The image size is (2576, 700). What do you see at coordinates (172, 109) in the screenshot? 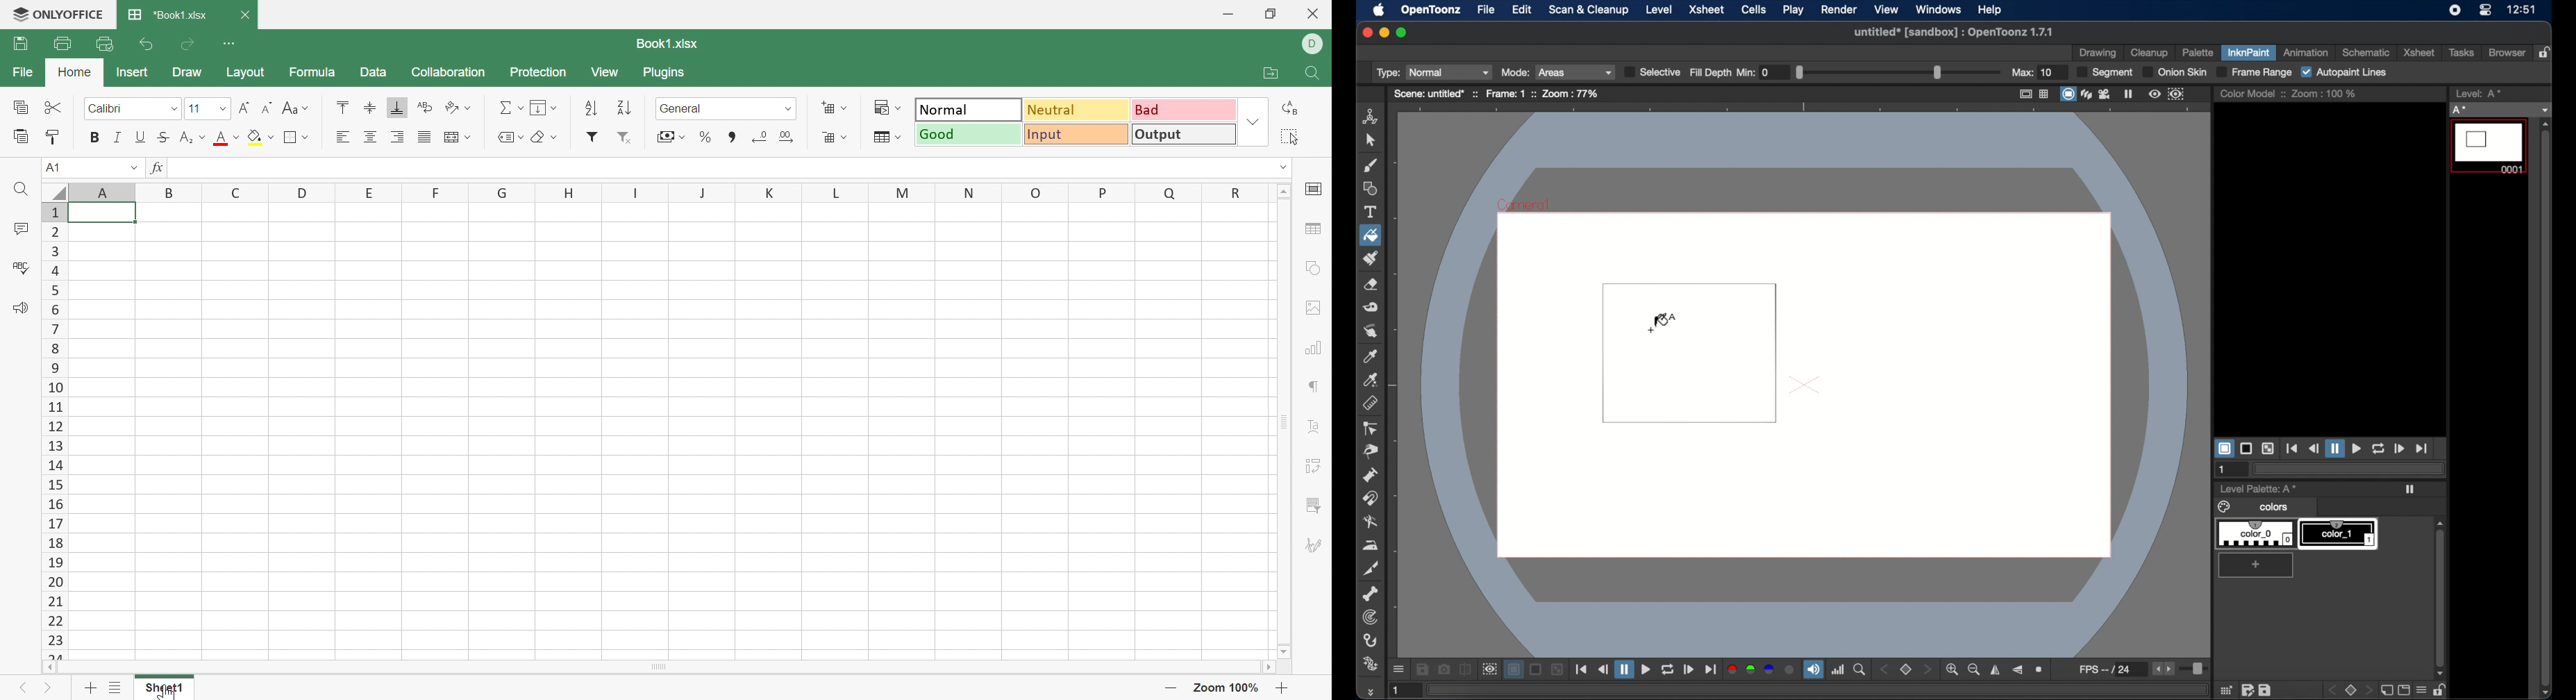
I see `Fonts drop down` at bounding box center [172, 109].